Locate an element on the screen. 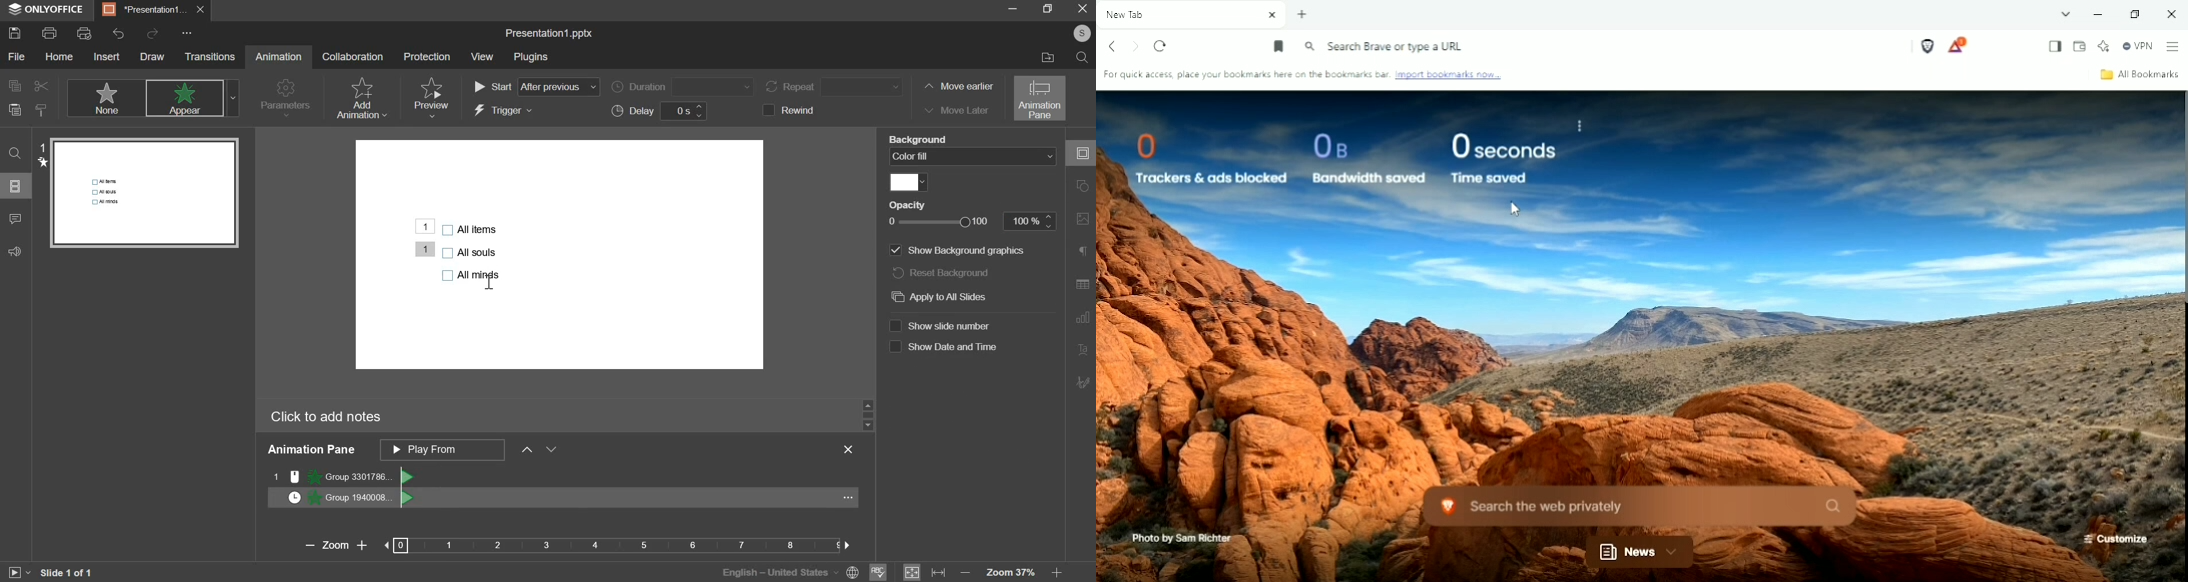 The height and width of the screenshot is (588, 2212). click to add notes is located at coordinates (326, 417).